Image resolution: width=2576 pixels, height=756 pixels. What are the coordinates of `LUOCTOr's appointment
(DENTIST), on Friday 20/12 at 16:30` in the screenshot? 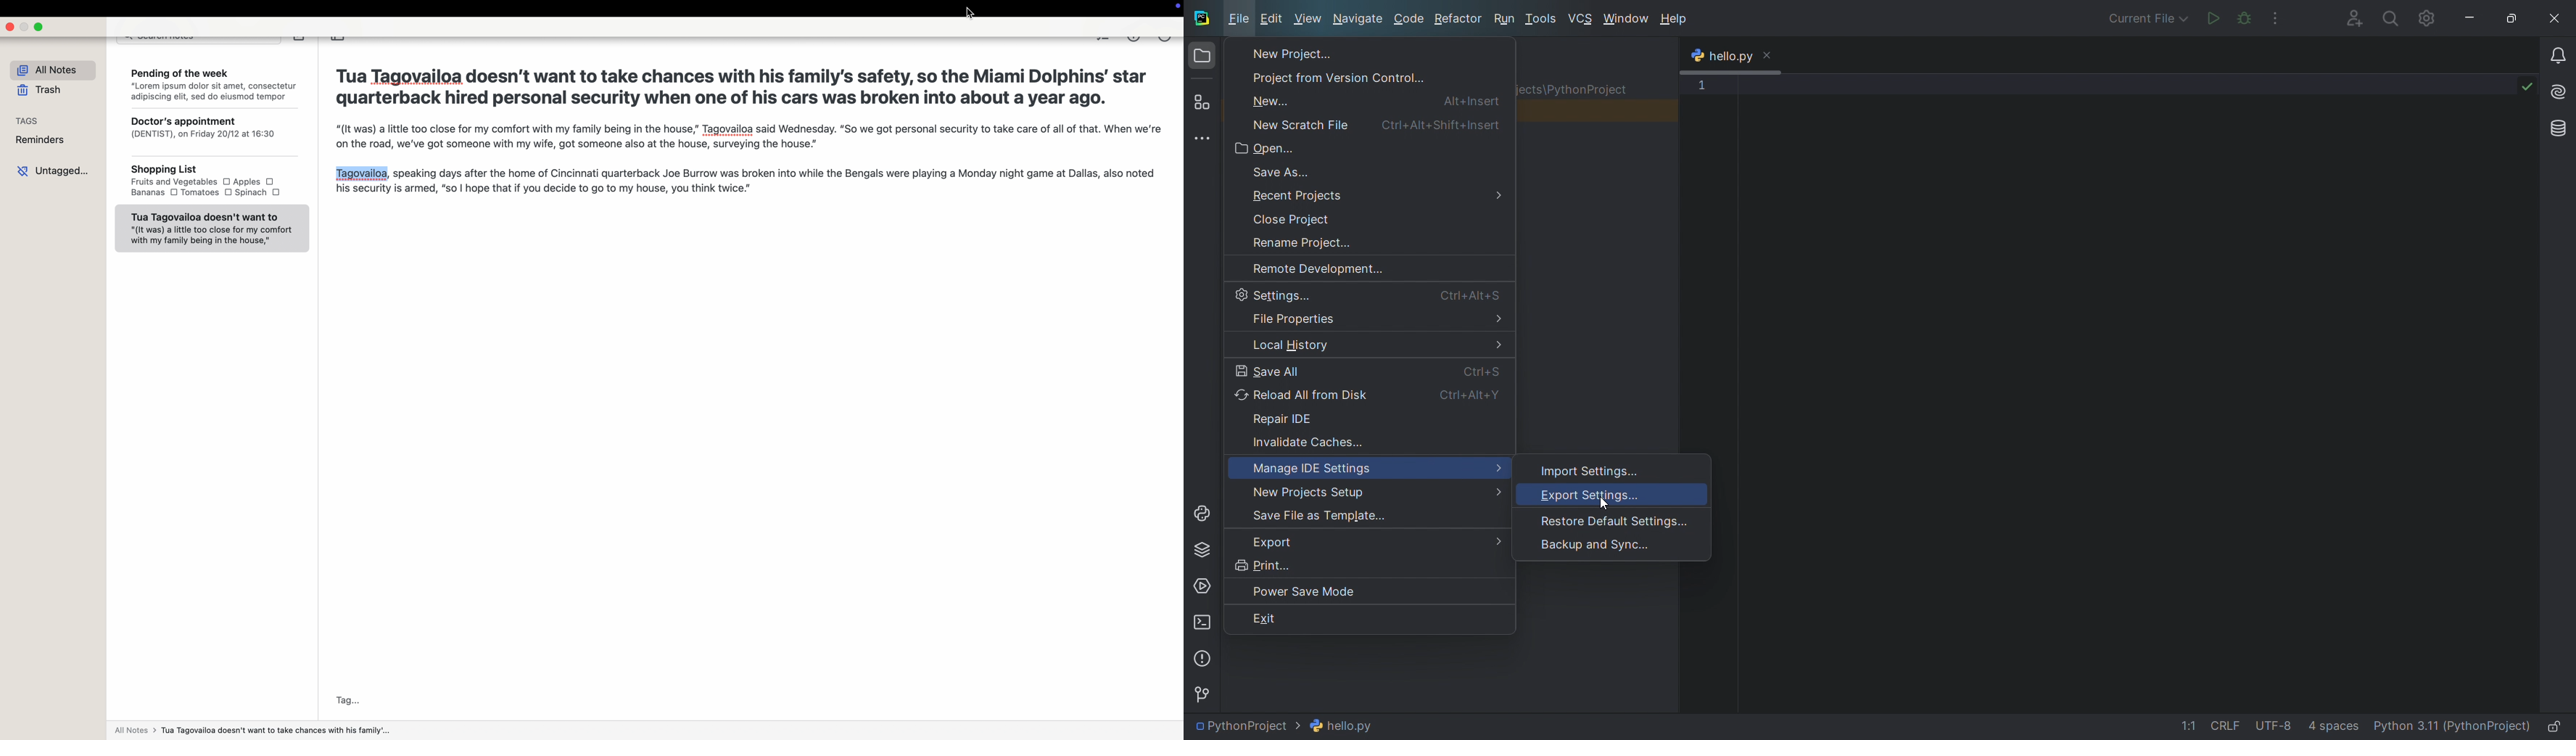 It's located at (211, 134).